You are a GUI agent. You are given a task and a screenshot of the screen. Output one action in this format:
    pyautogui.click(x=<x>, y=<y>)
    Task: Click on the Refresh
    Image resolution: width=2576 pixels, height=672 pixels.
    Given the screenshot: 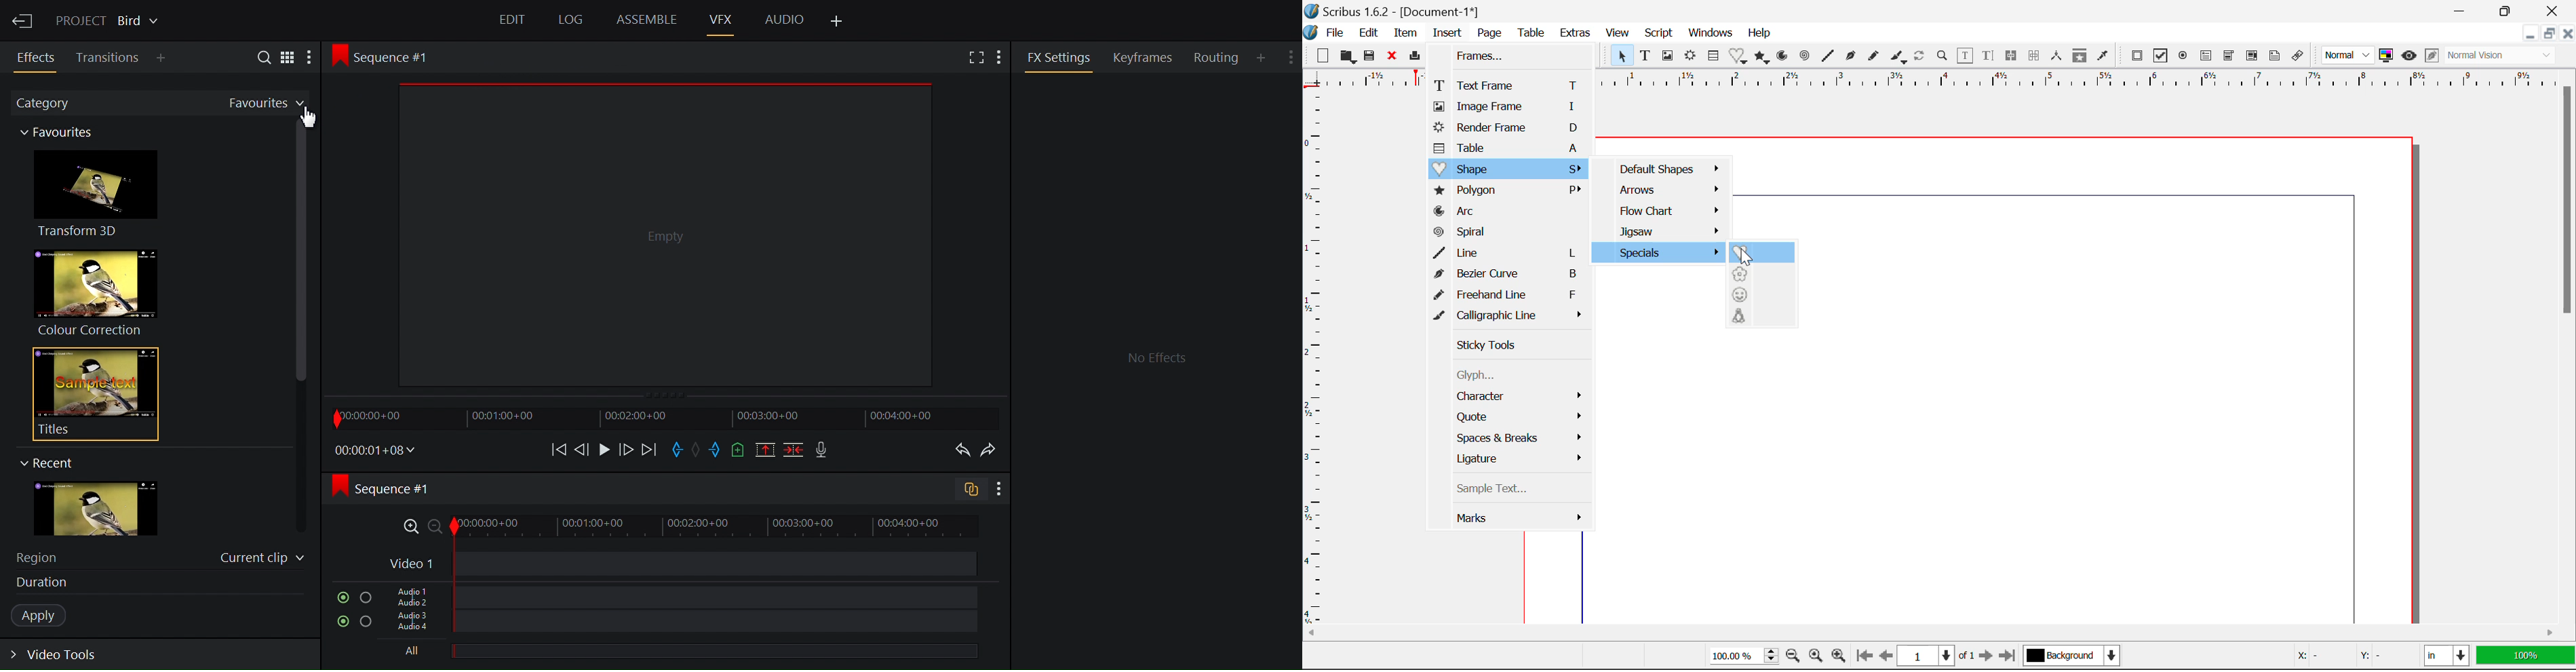 What is the action you would take?
    pyautogui.click(x=1922, y=58)
    